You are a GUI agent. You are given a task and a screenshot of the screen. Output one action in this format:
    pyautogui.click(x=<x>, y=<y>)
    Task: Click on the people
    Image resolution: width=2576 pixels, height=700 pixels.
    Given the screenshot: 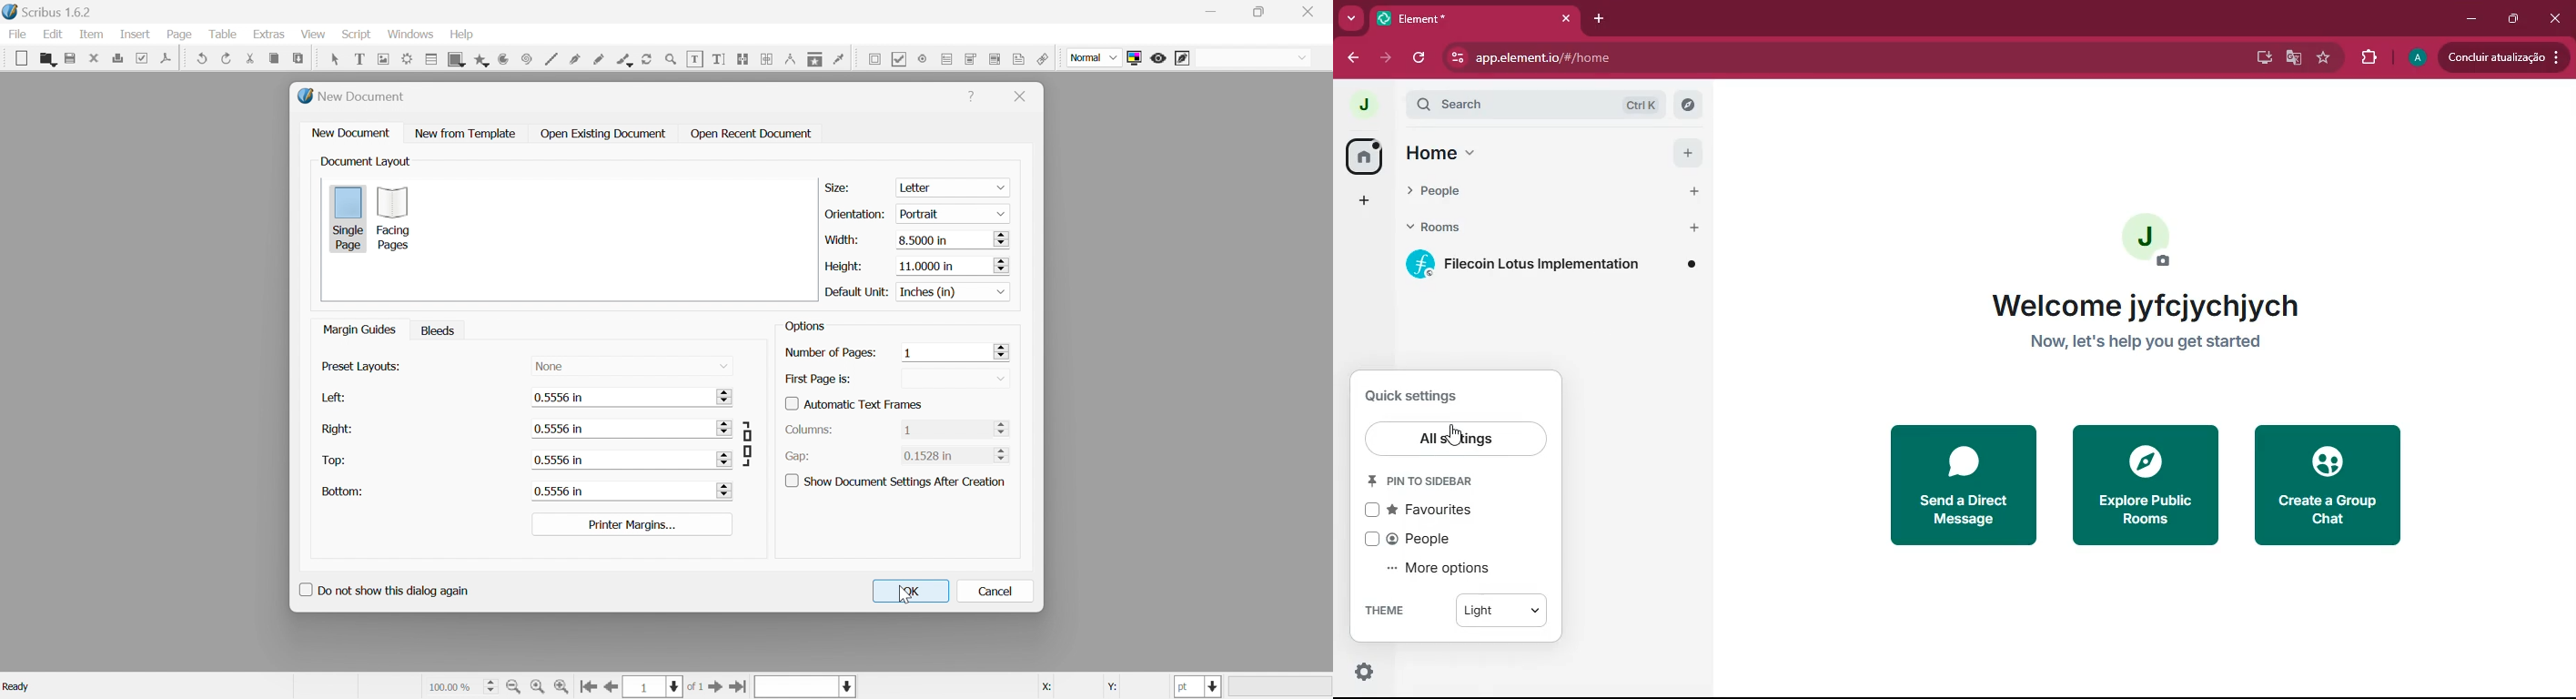 What is the action you would take?
    pyautogui.click(x=1553, y=190)
    